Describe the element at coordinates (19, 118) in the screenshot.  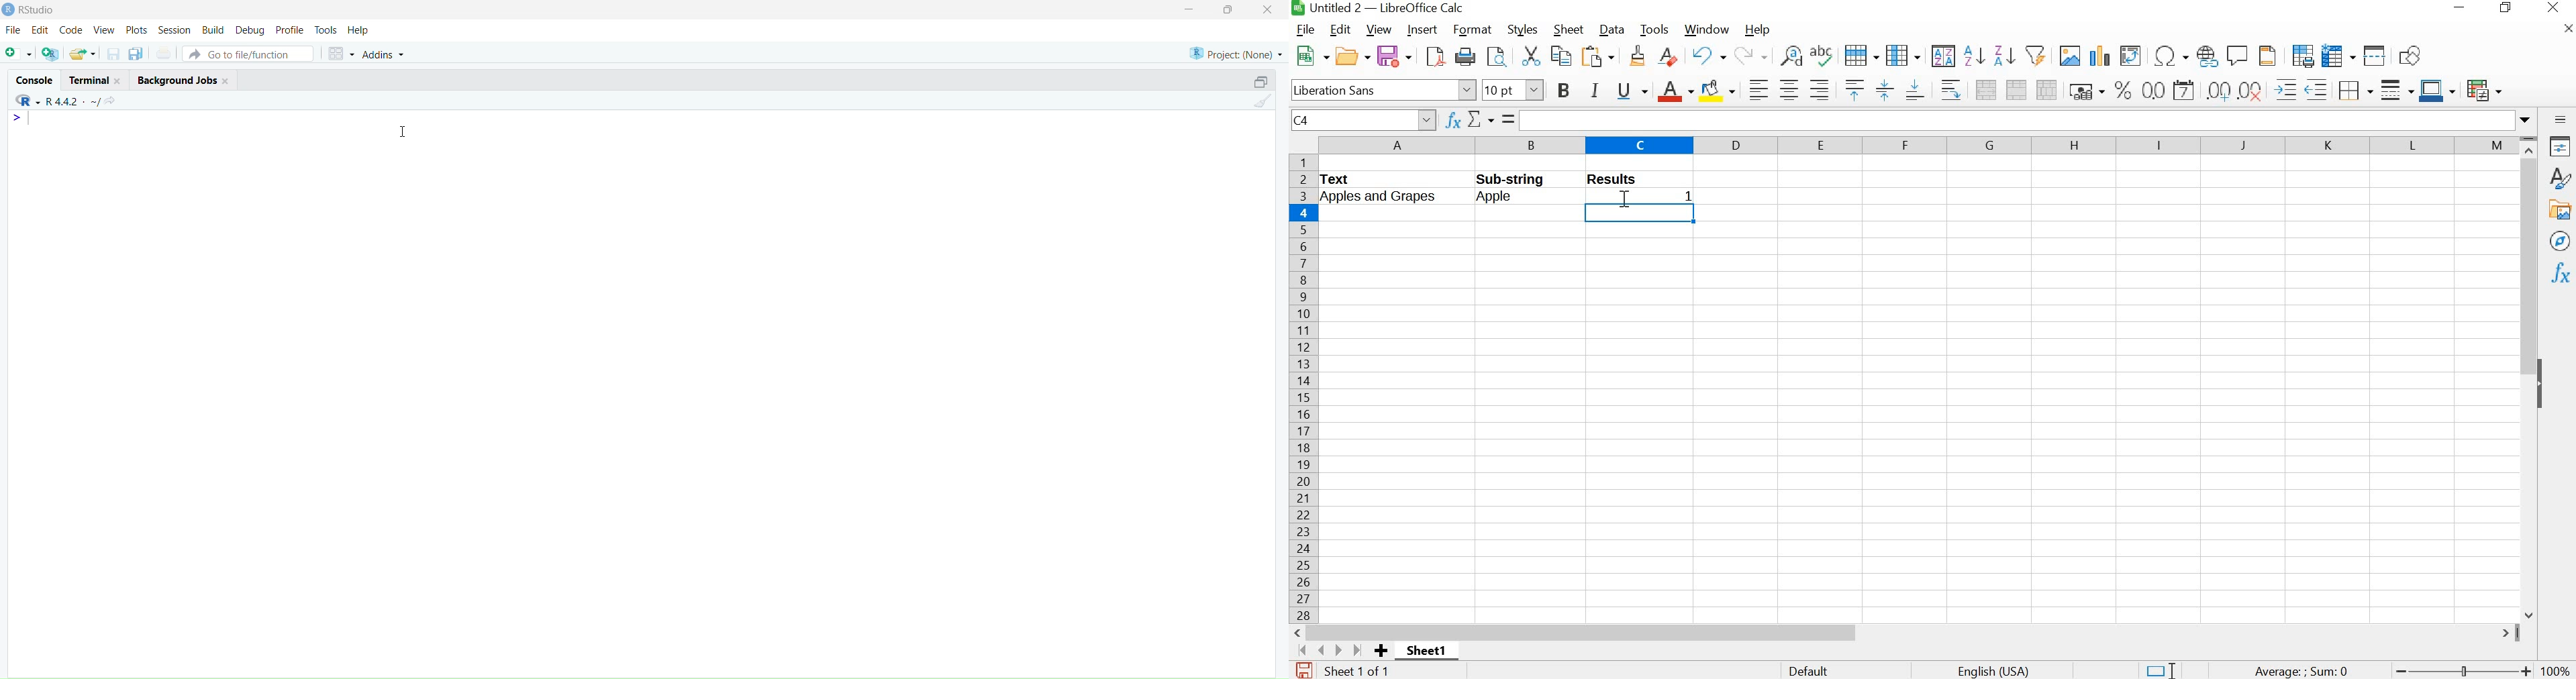
I see `>` at that location.